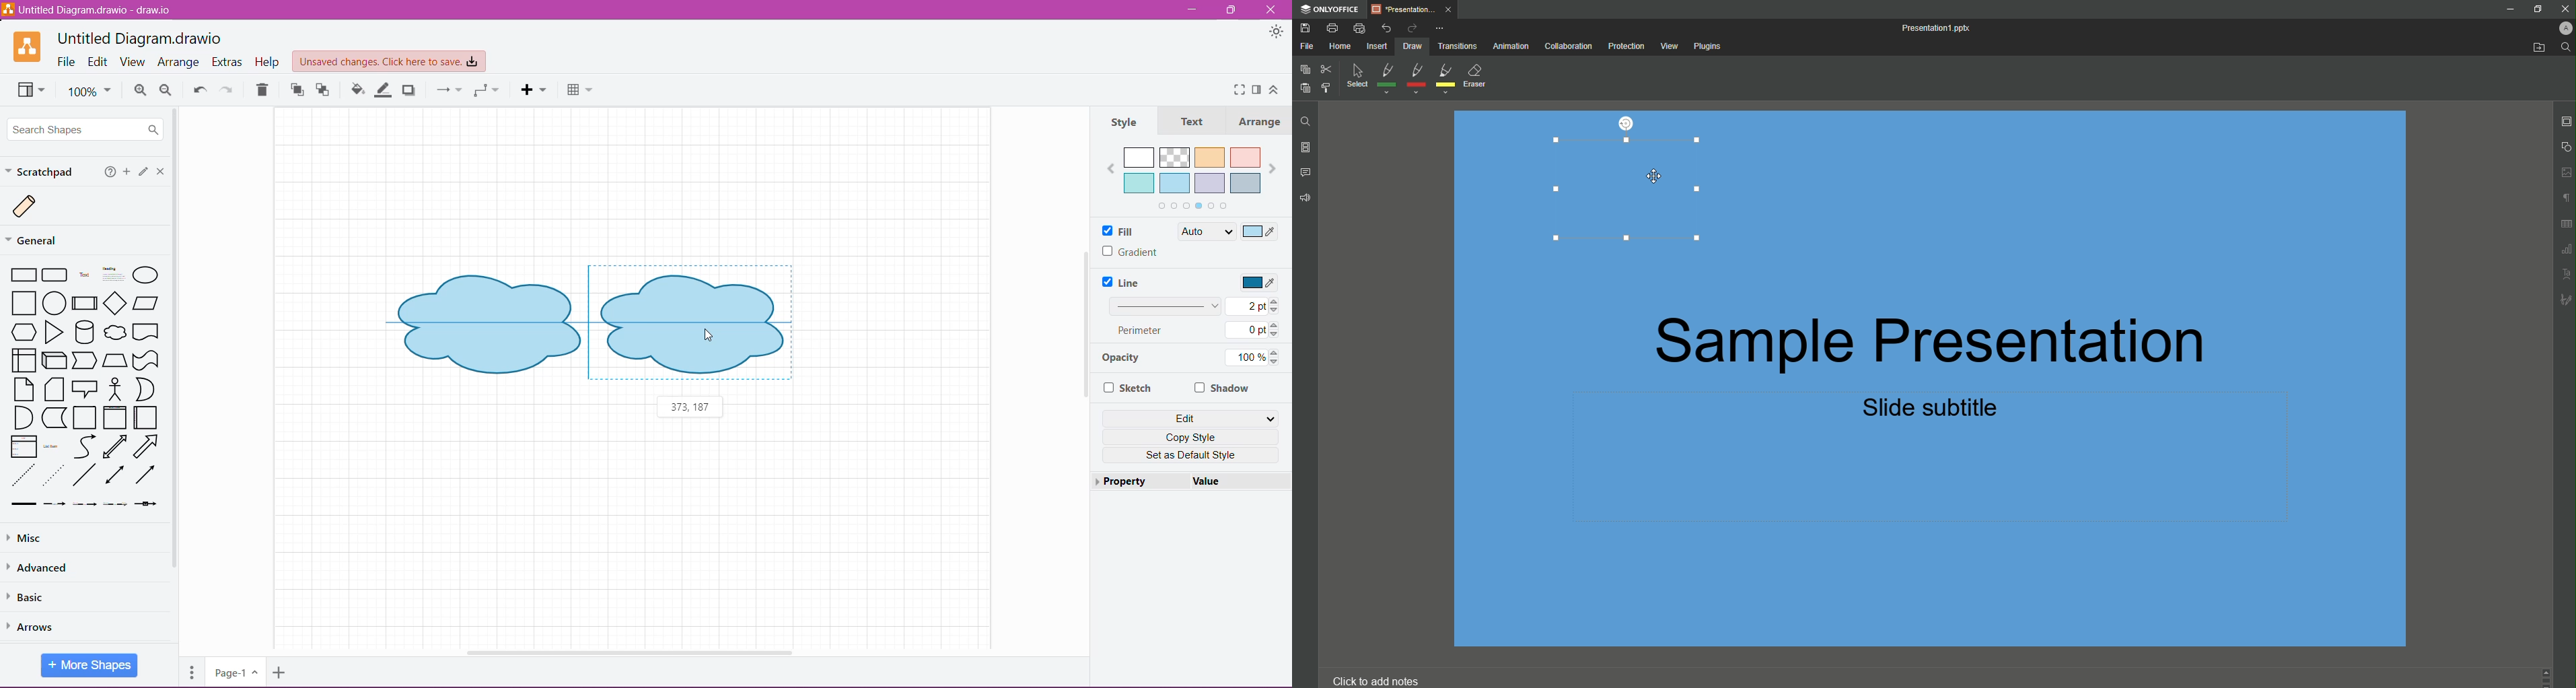 Image resolution: width=2576 pixels, height=700 pixels. I want to click on Search Shapes, so click(83, 128).